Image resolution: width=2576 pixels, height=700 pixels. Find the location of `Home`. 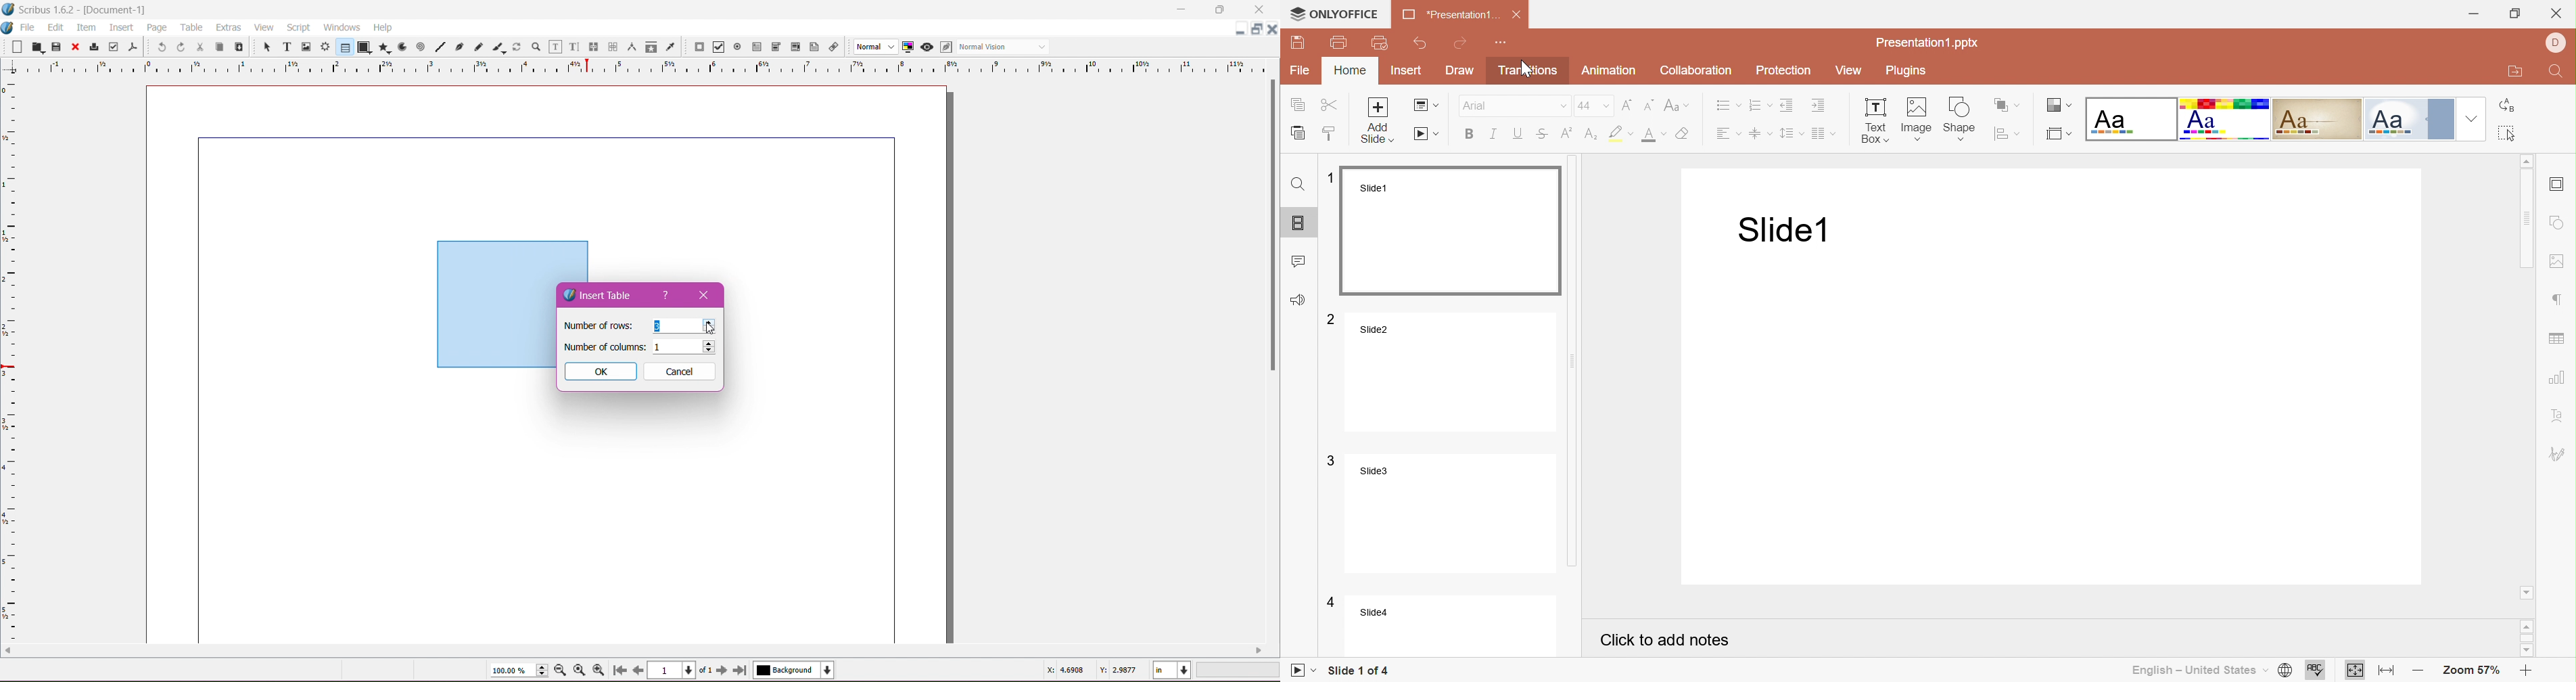

Home is located at coordinates (1349, 70).